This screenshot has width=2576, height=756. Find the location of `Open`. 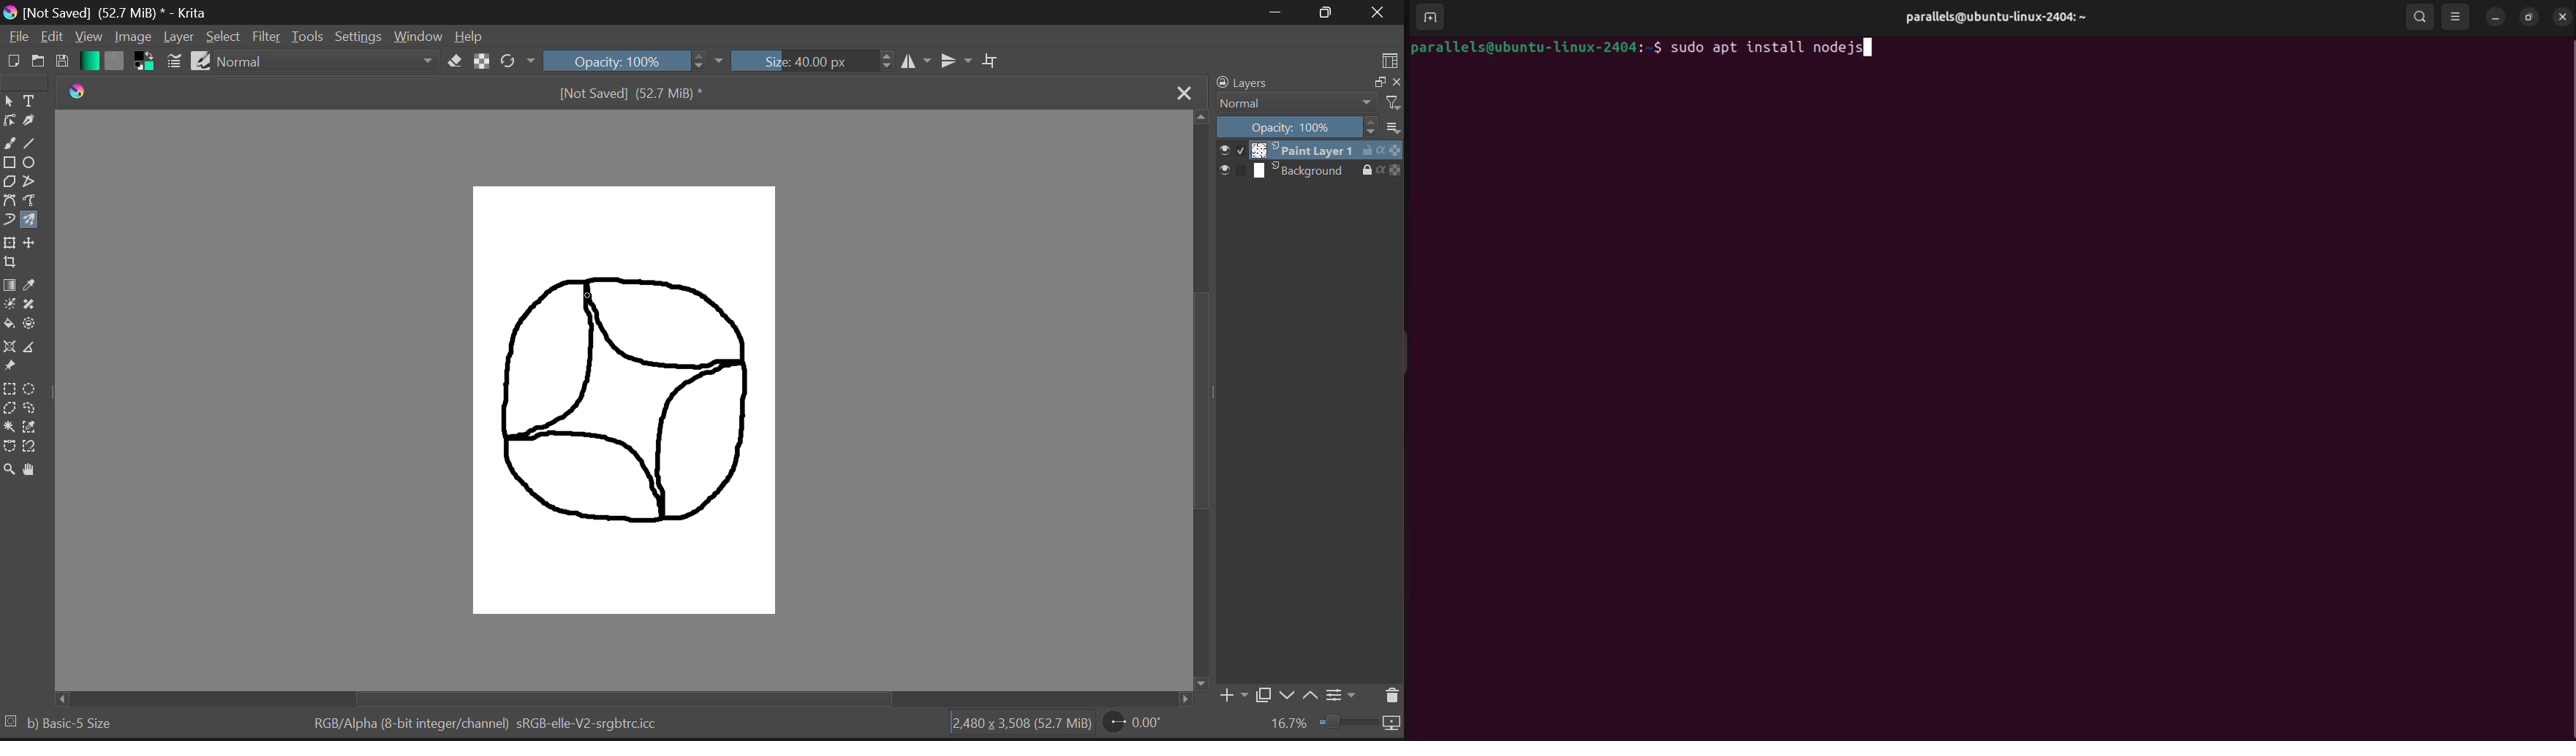

Open is located at coordinates (37, 62).